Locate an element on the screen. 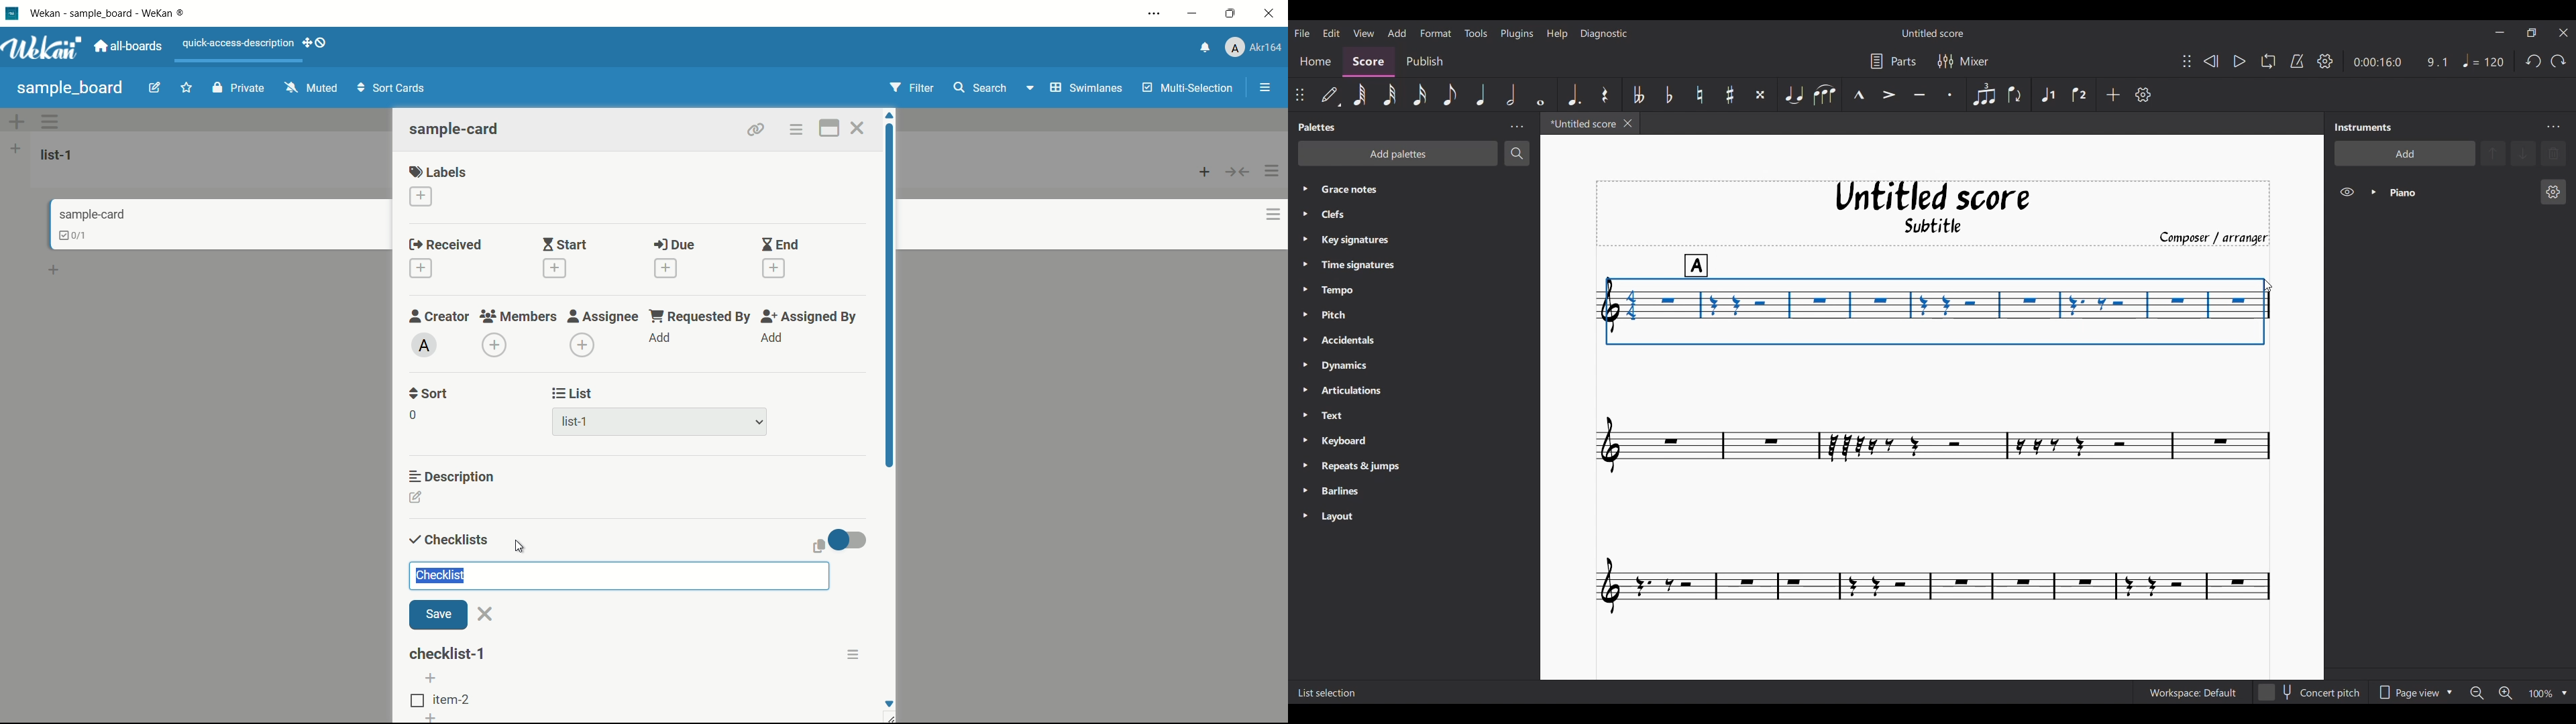  Expand respective palette is located at coordinates (1300, 352).